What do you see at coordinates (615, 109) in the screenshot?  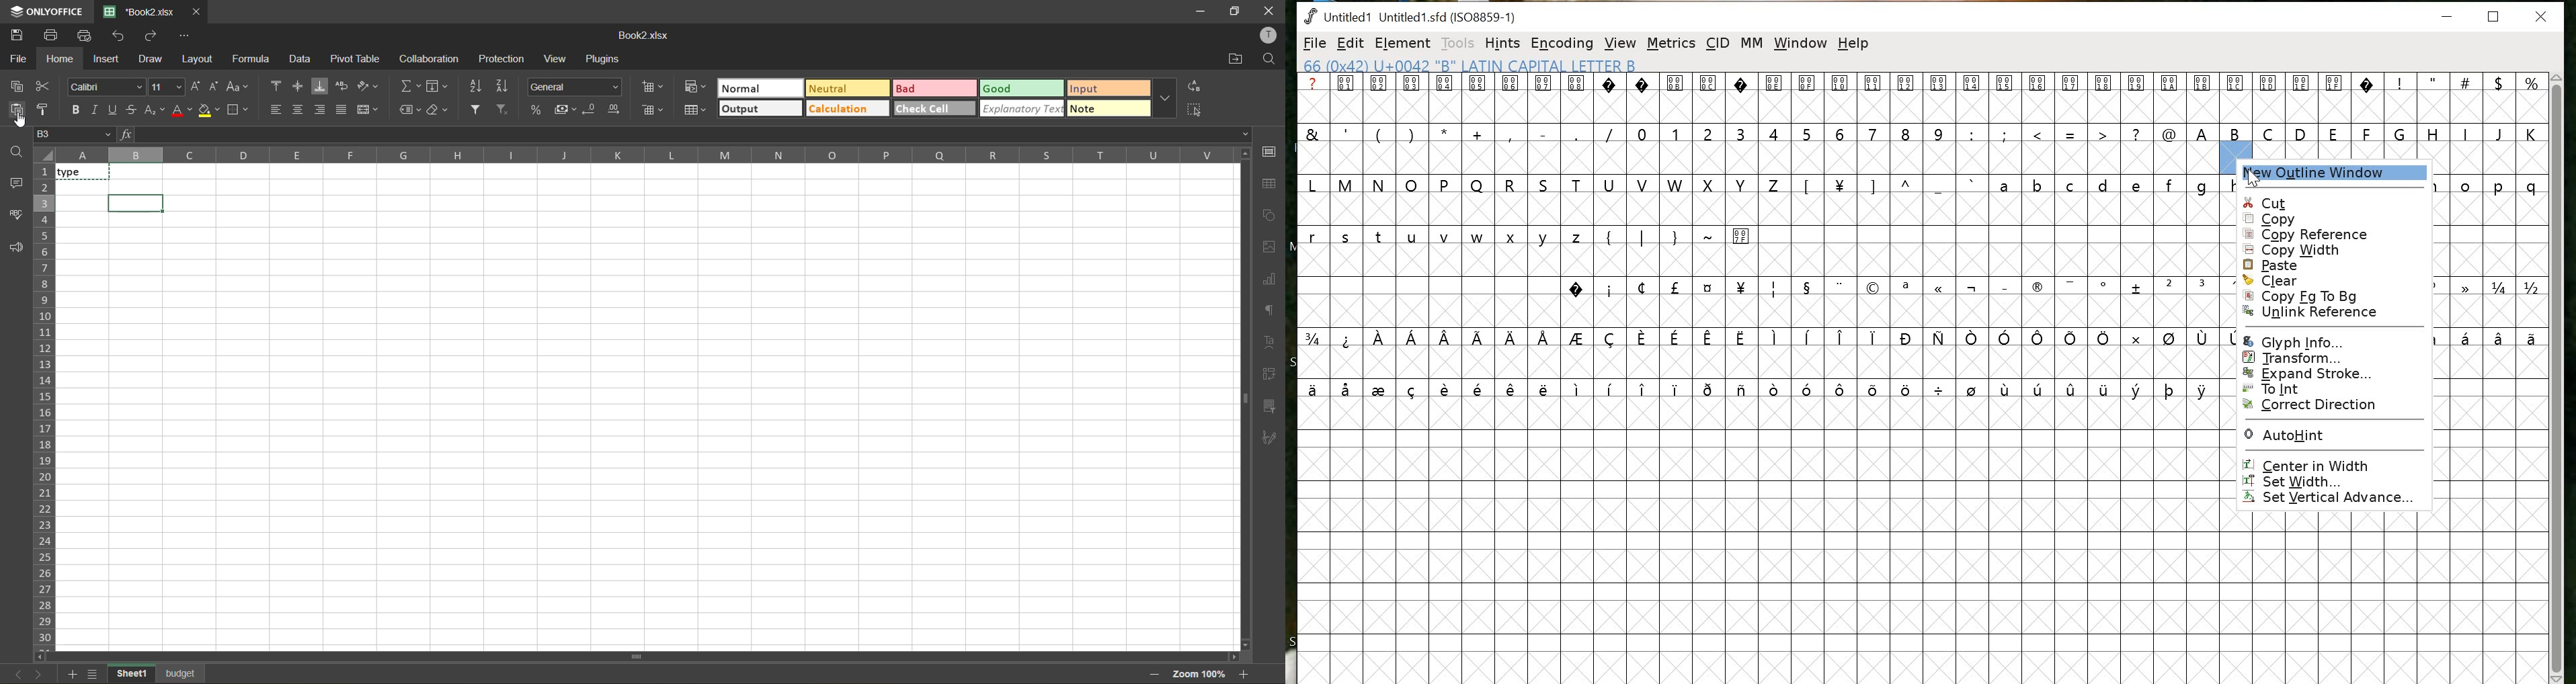 I see `increase decimal` at bounding box center [615, 109].